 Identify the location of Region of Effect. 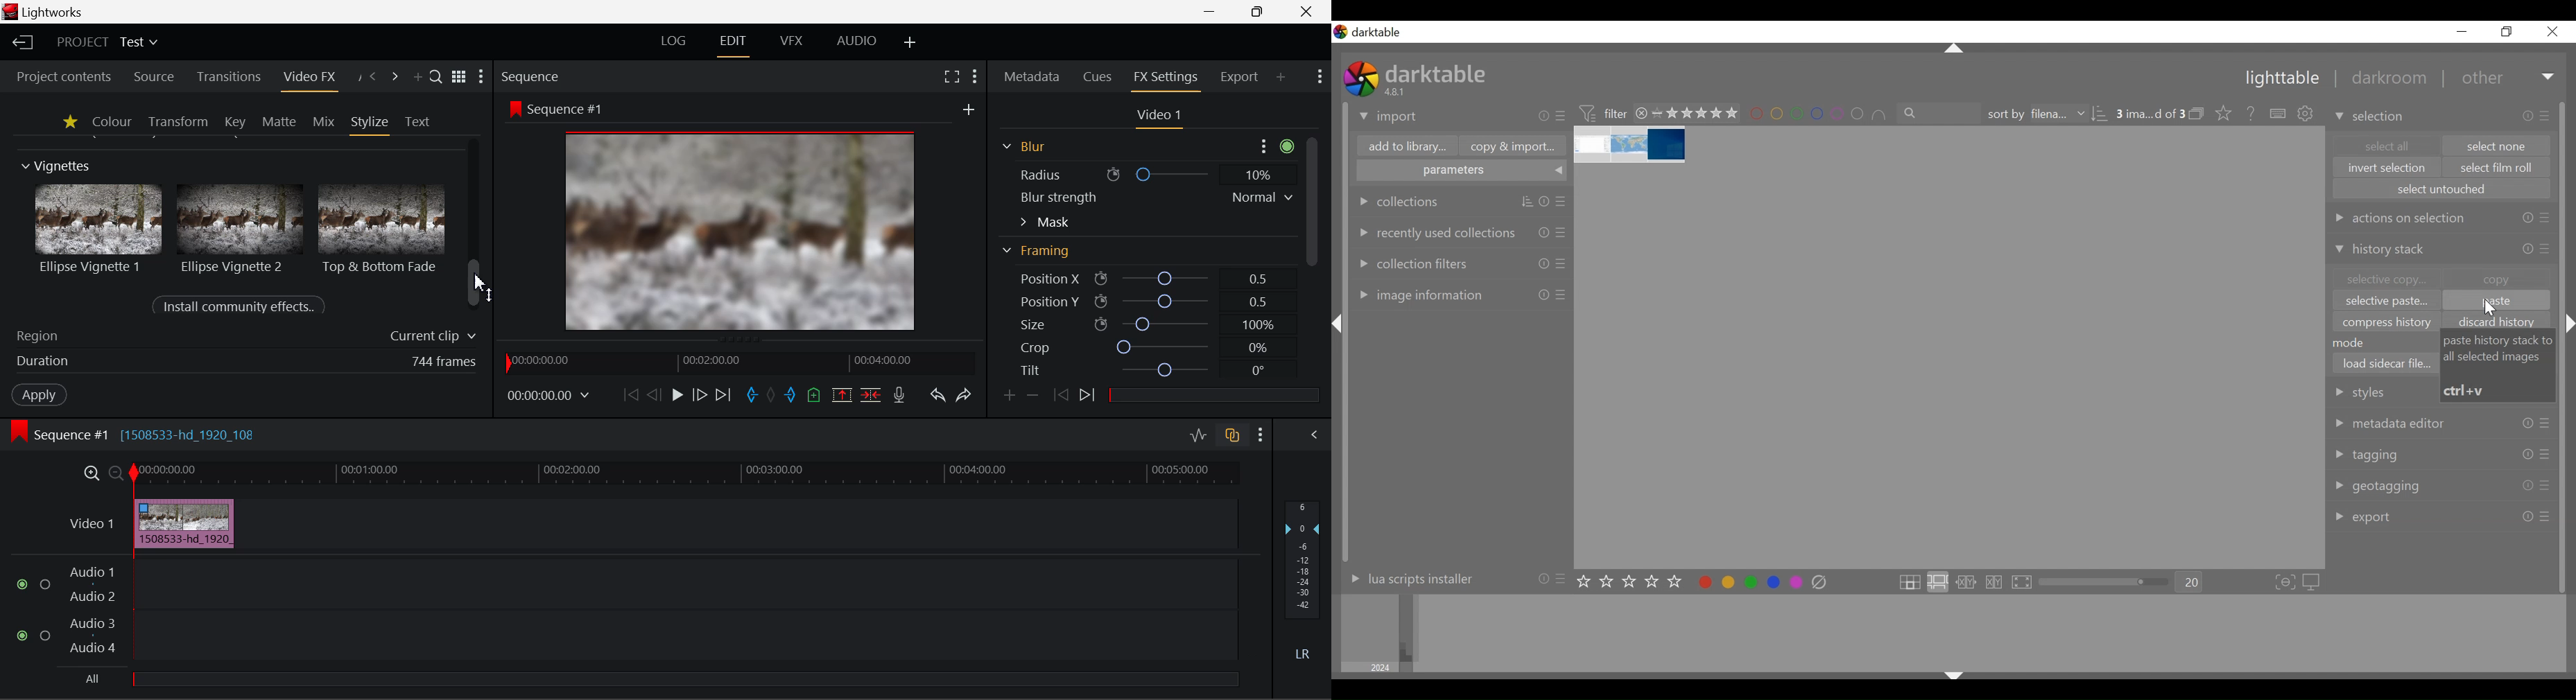
(241, 337).